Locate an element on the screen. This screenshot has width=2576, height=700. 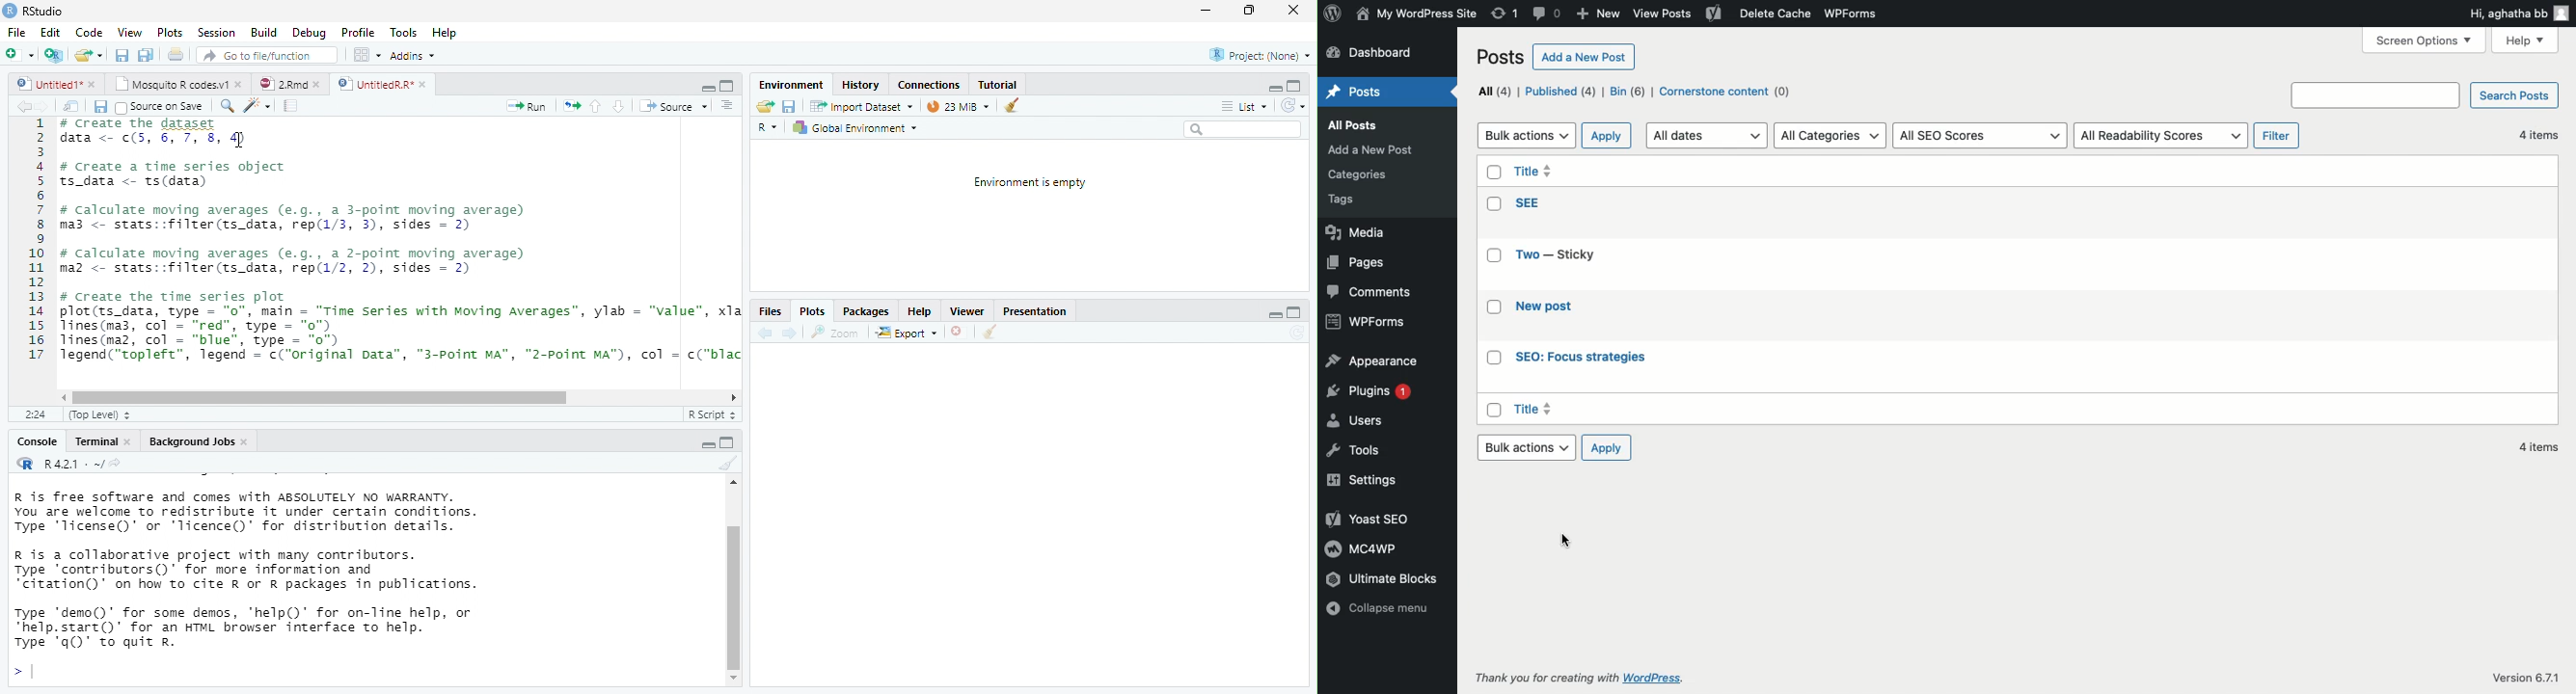
next is located at coordinates (790, 333).